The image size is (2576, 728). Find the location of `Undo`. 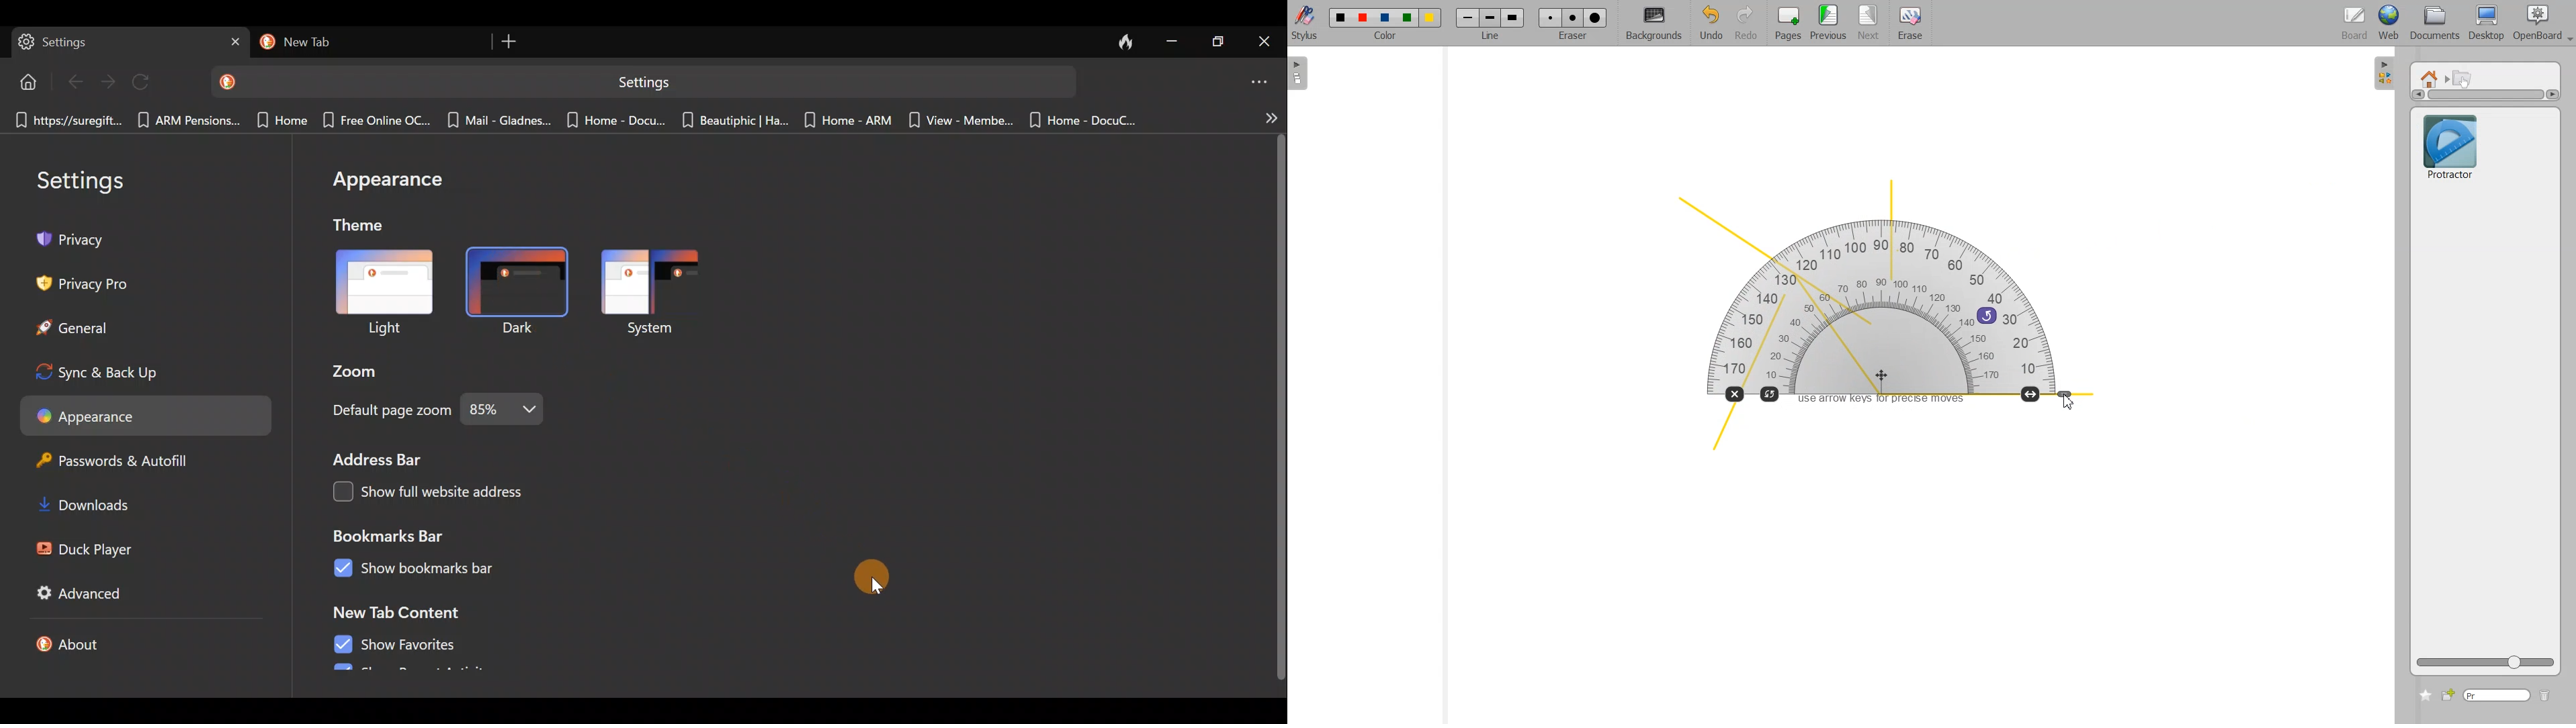

Undo is located at coordinates (1709, 24).